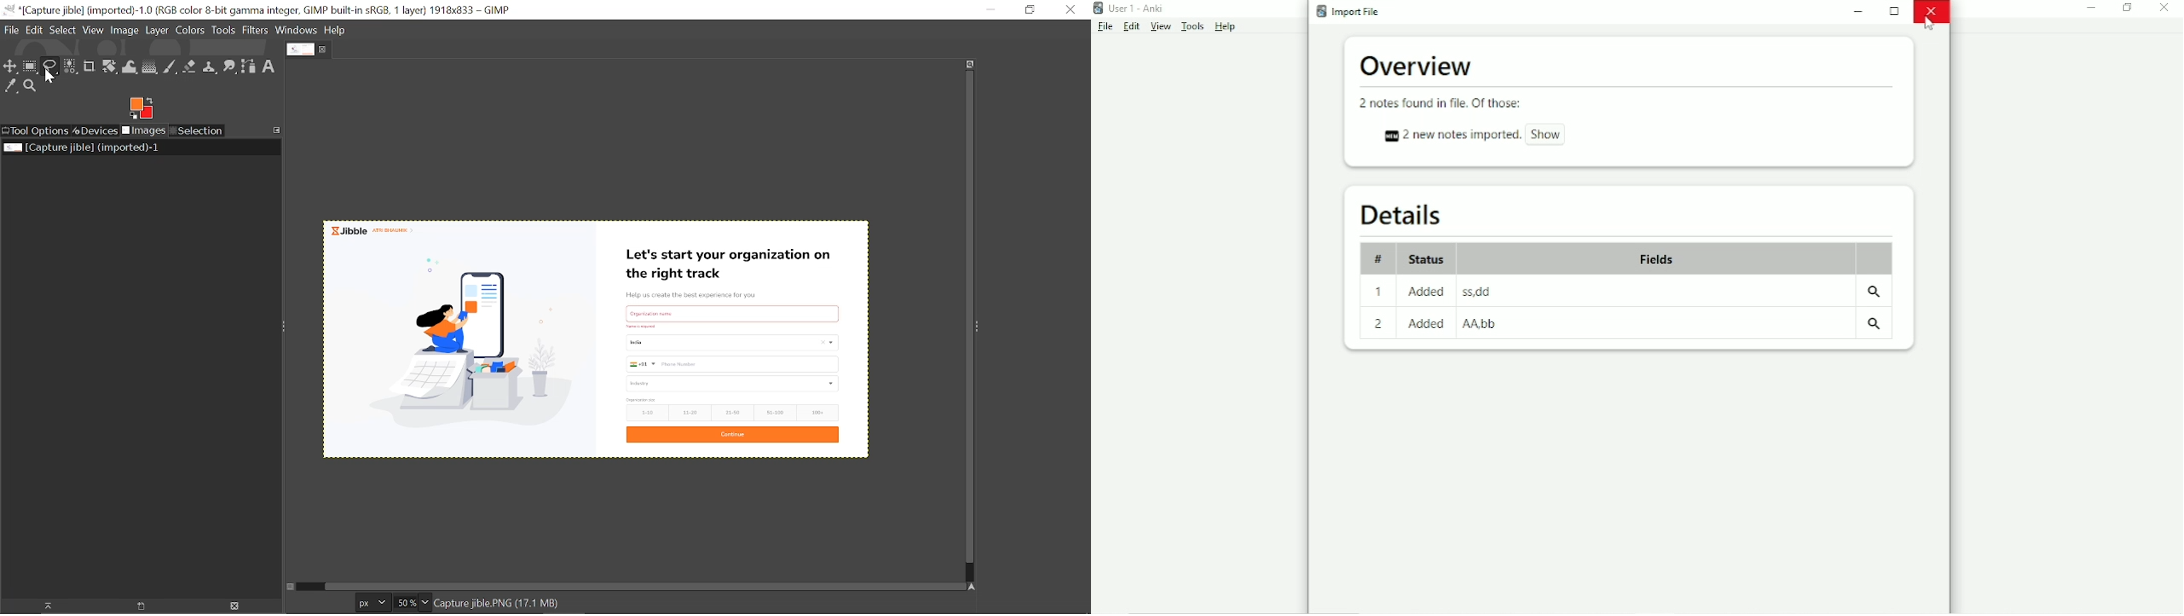  What do you see at coordinates (1547, 134) in the screenshot?
I see `Show` at bounding box center [1547, 134].